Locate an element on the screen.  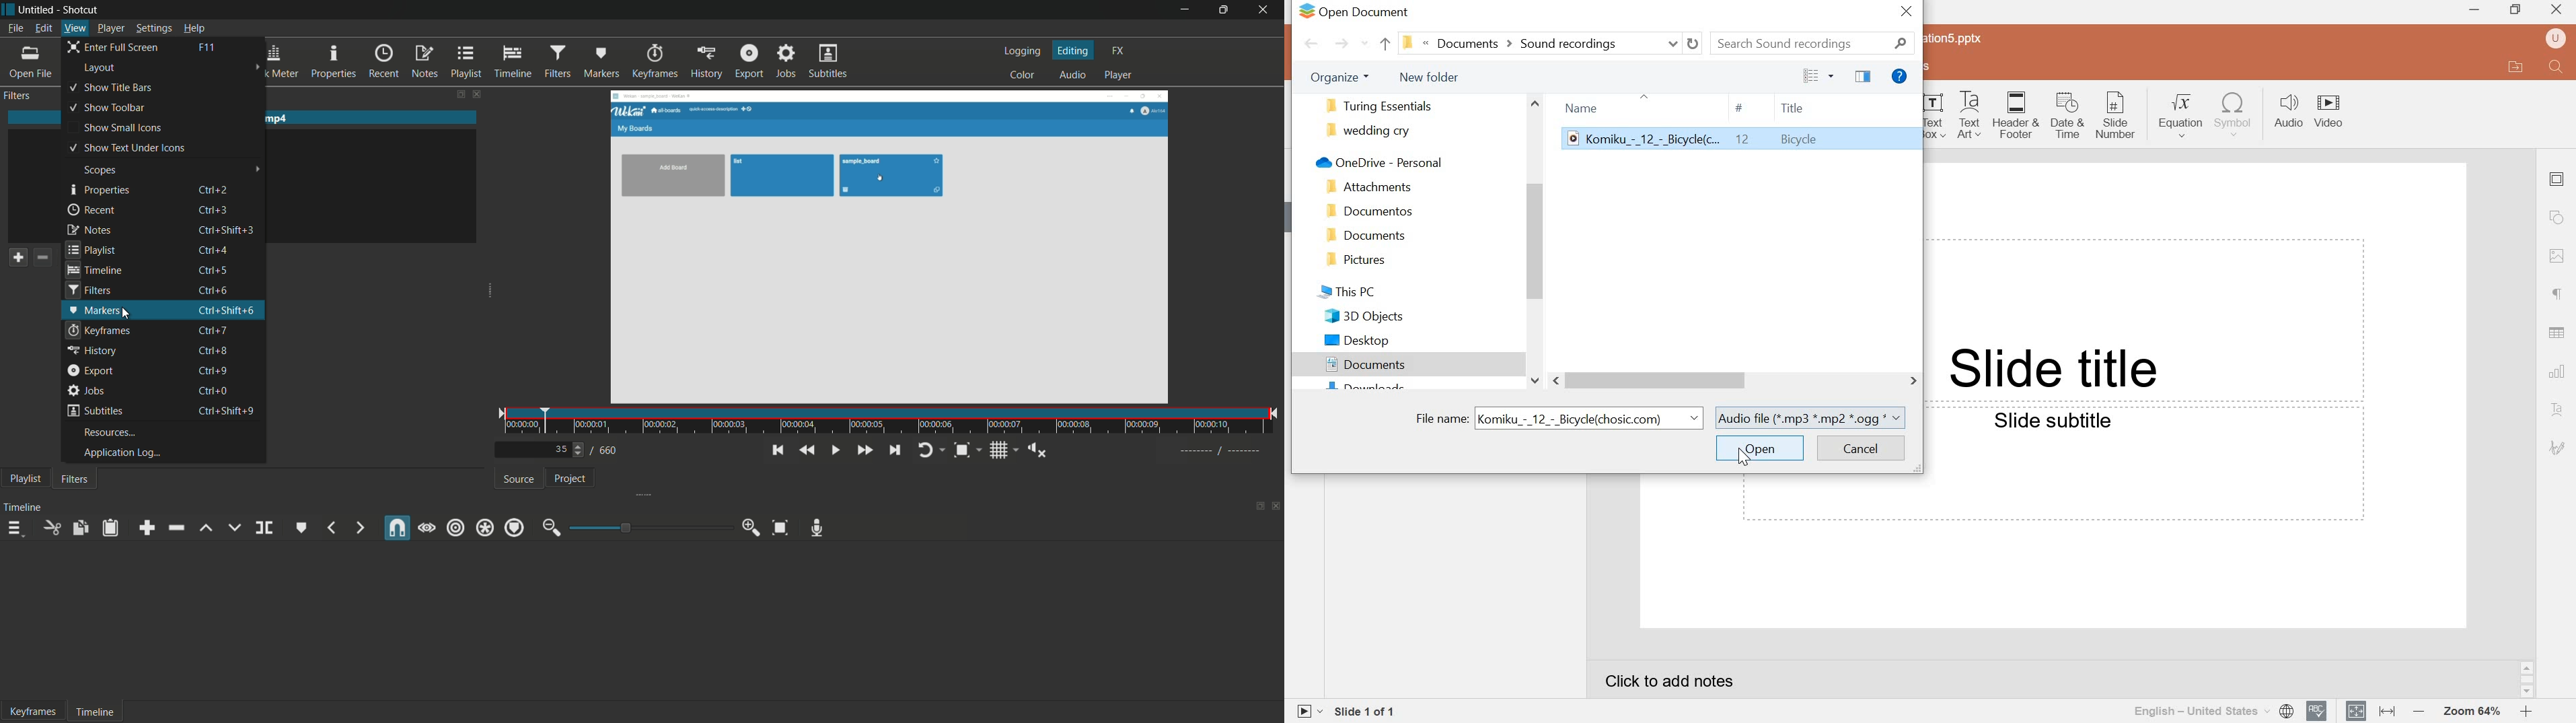
Find is located at coordinates (2557, 67).